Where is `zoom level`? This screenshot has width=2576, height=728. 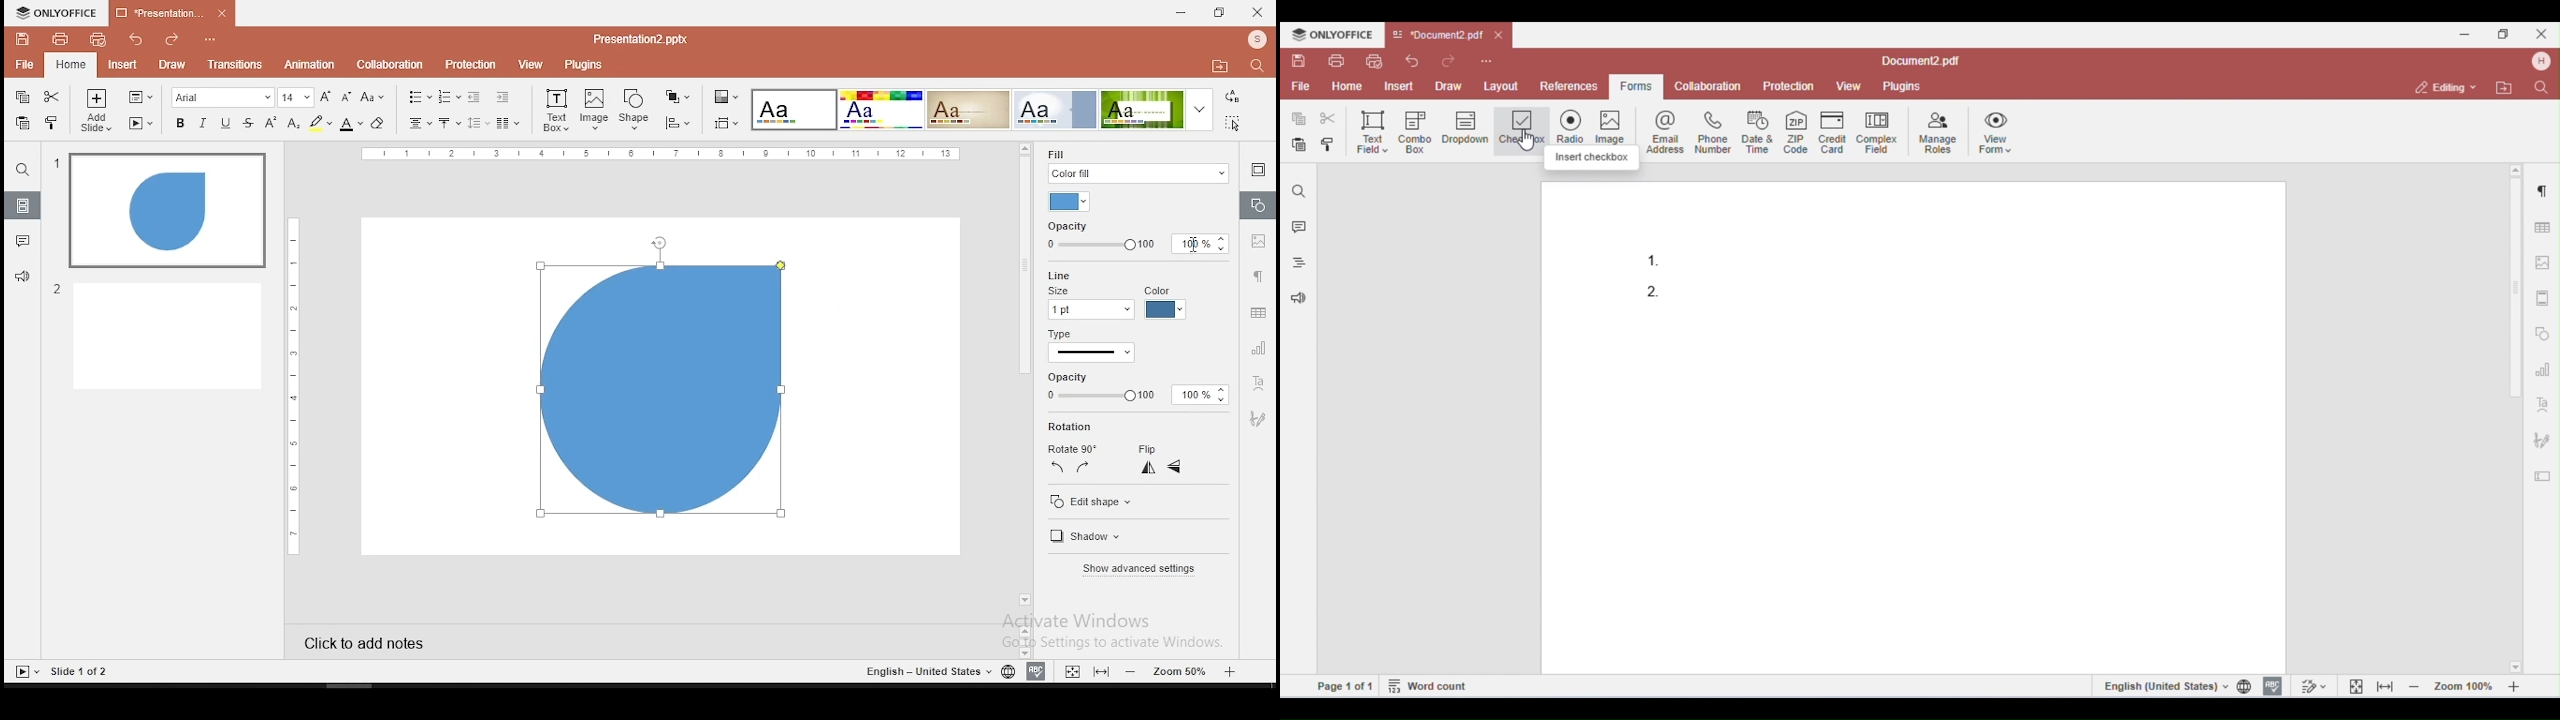 zoom level is located at coordinates (1181, 671).